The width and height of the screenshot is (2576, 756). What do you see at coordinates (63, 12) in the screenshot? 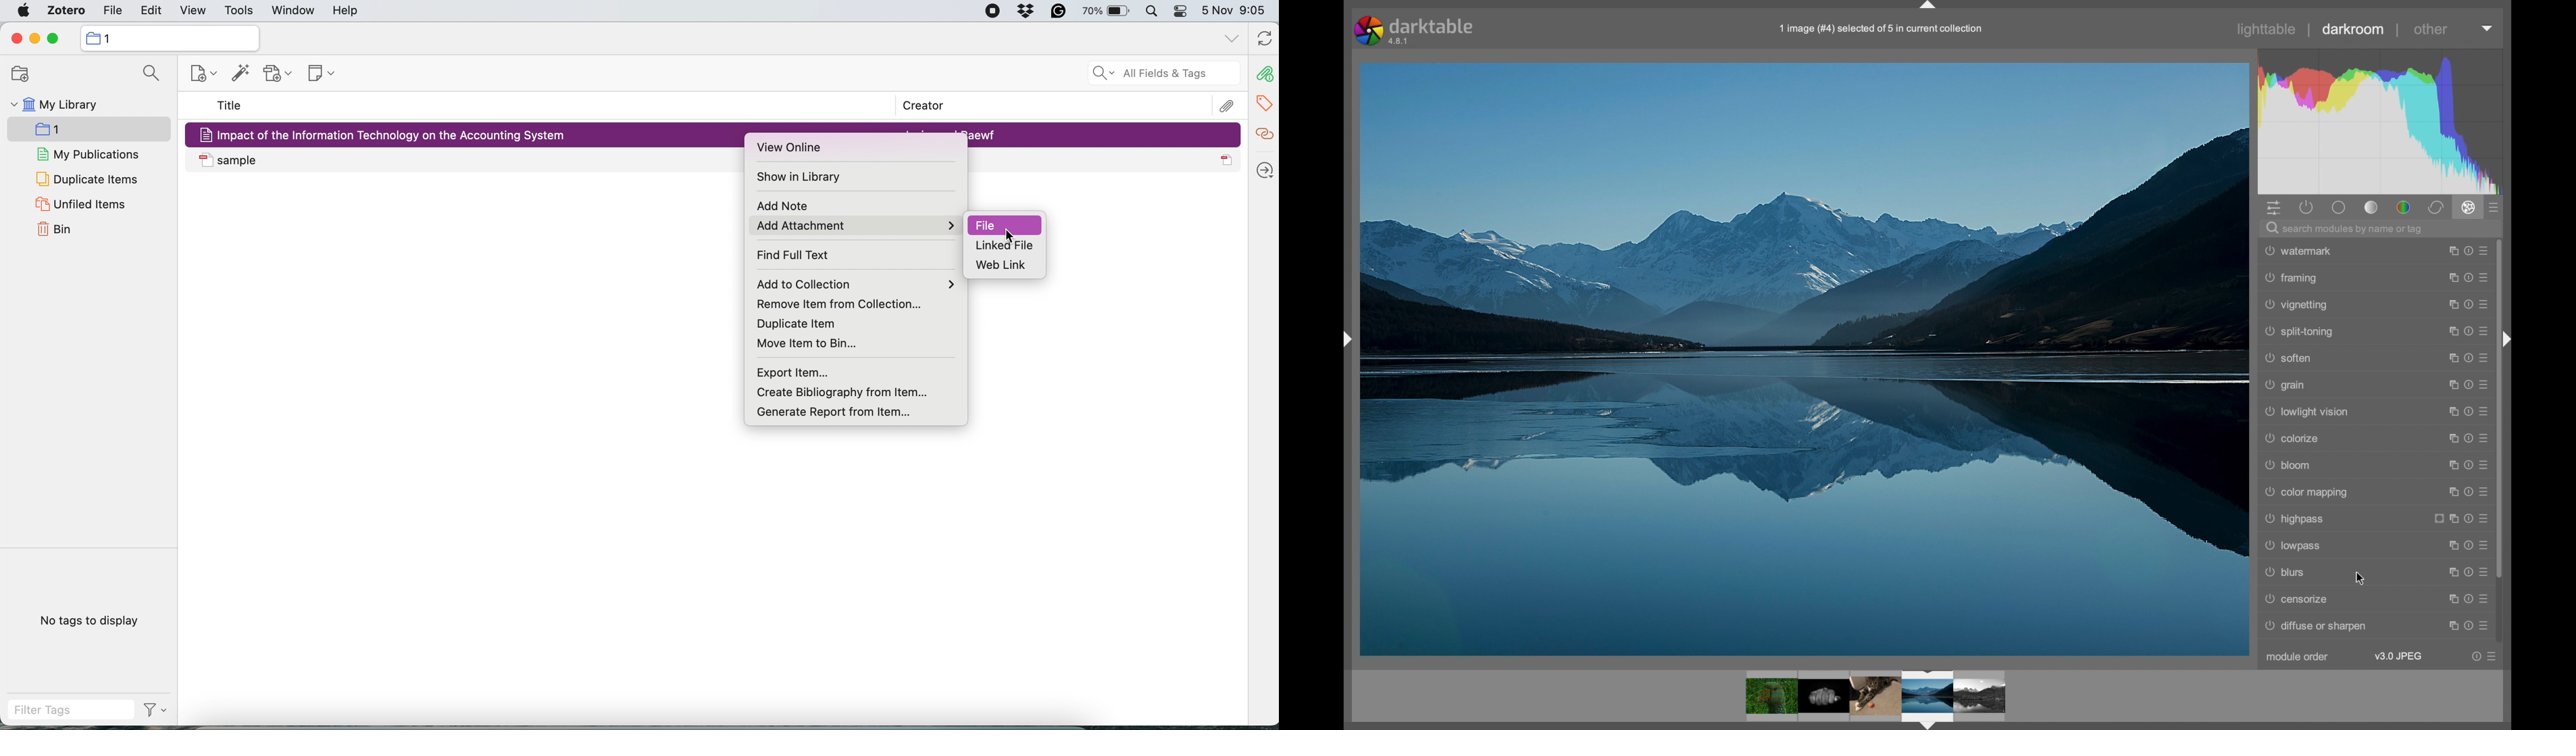
I see `zotero` at bounding box center [63, 12].